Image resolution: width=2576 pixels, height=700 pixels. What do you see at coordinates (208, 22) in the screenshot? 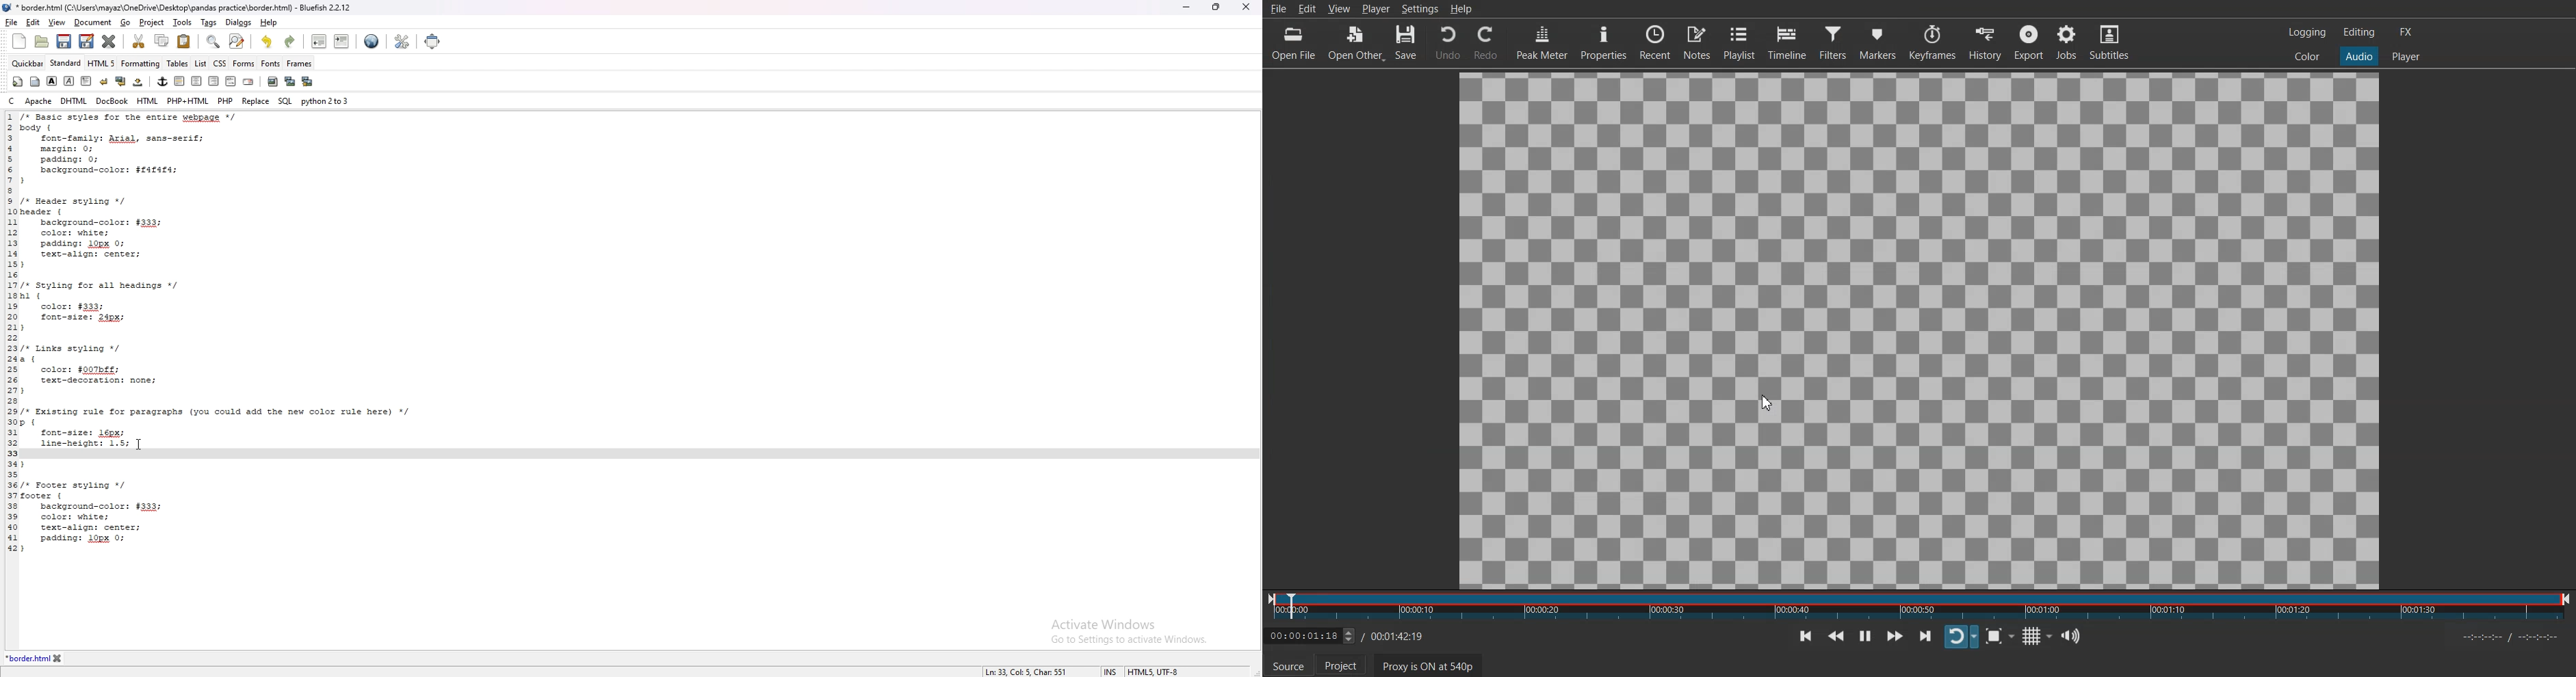
I see `tags` at bounding box center [208, 22].